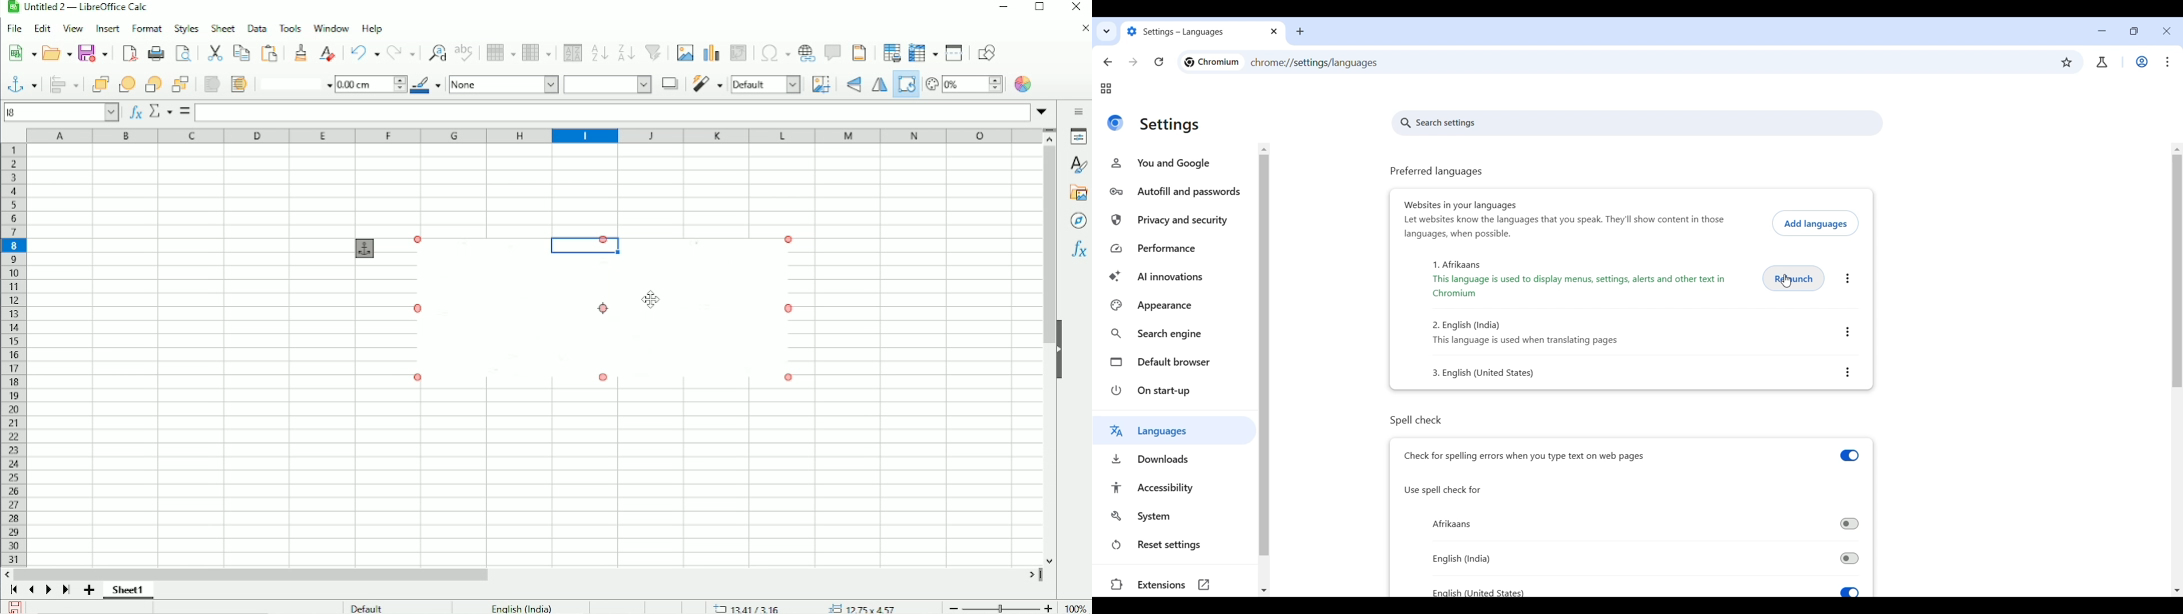  What do you see at coordinates (1077, 250) in the screenshot?
I see `Functions` at bounding box center [1077, 250].